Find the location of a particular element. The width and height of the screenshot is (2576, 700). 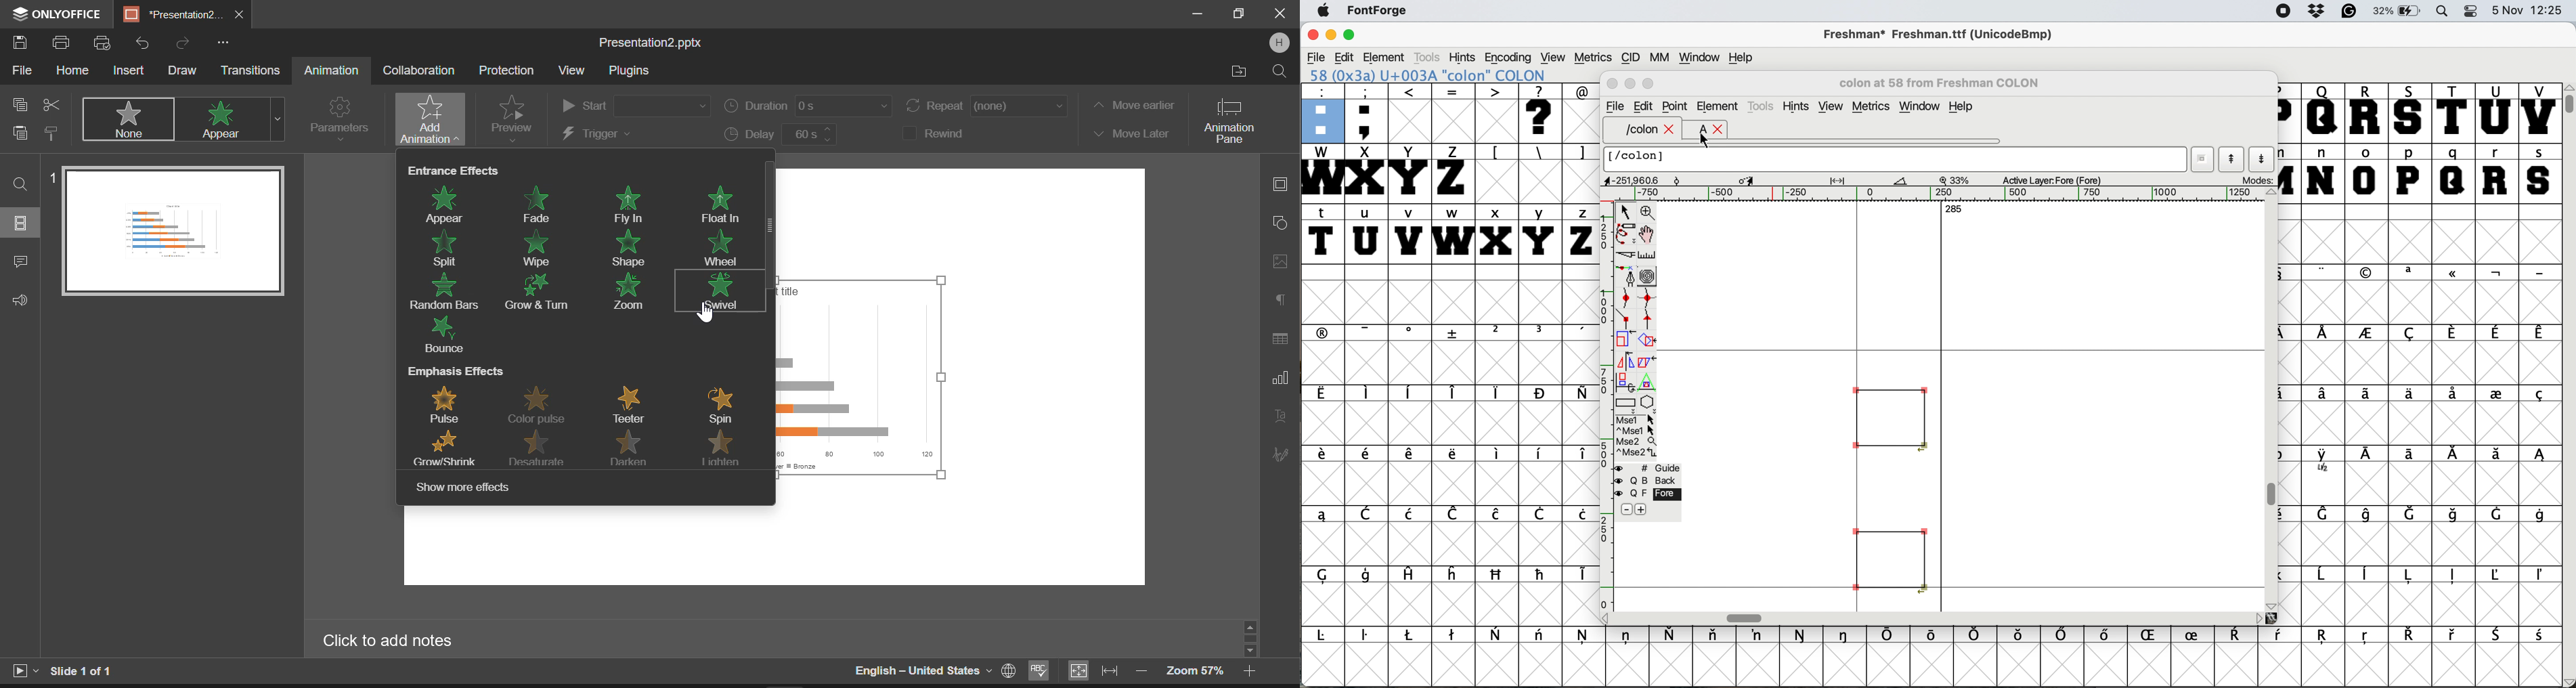

close is located at coordinates (1611, 85).